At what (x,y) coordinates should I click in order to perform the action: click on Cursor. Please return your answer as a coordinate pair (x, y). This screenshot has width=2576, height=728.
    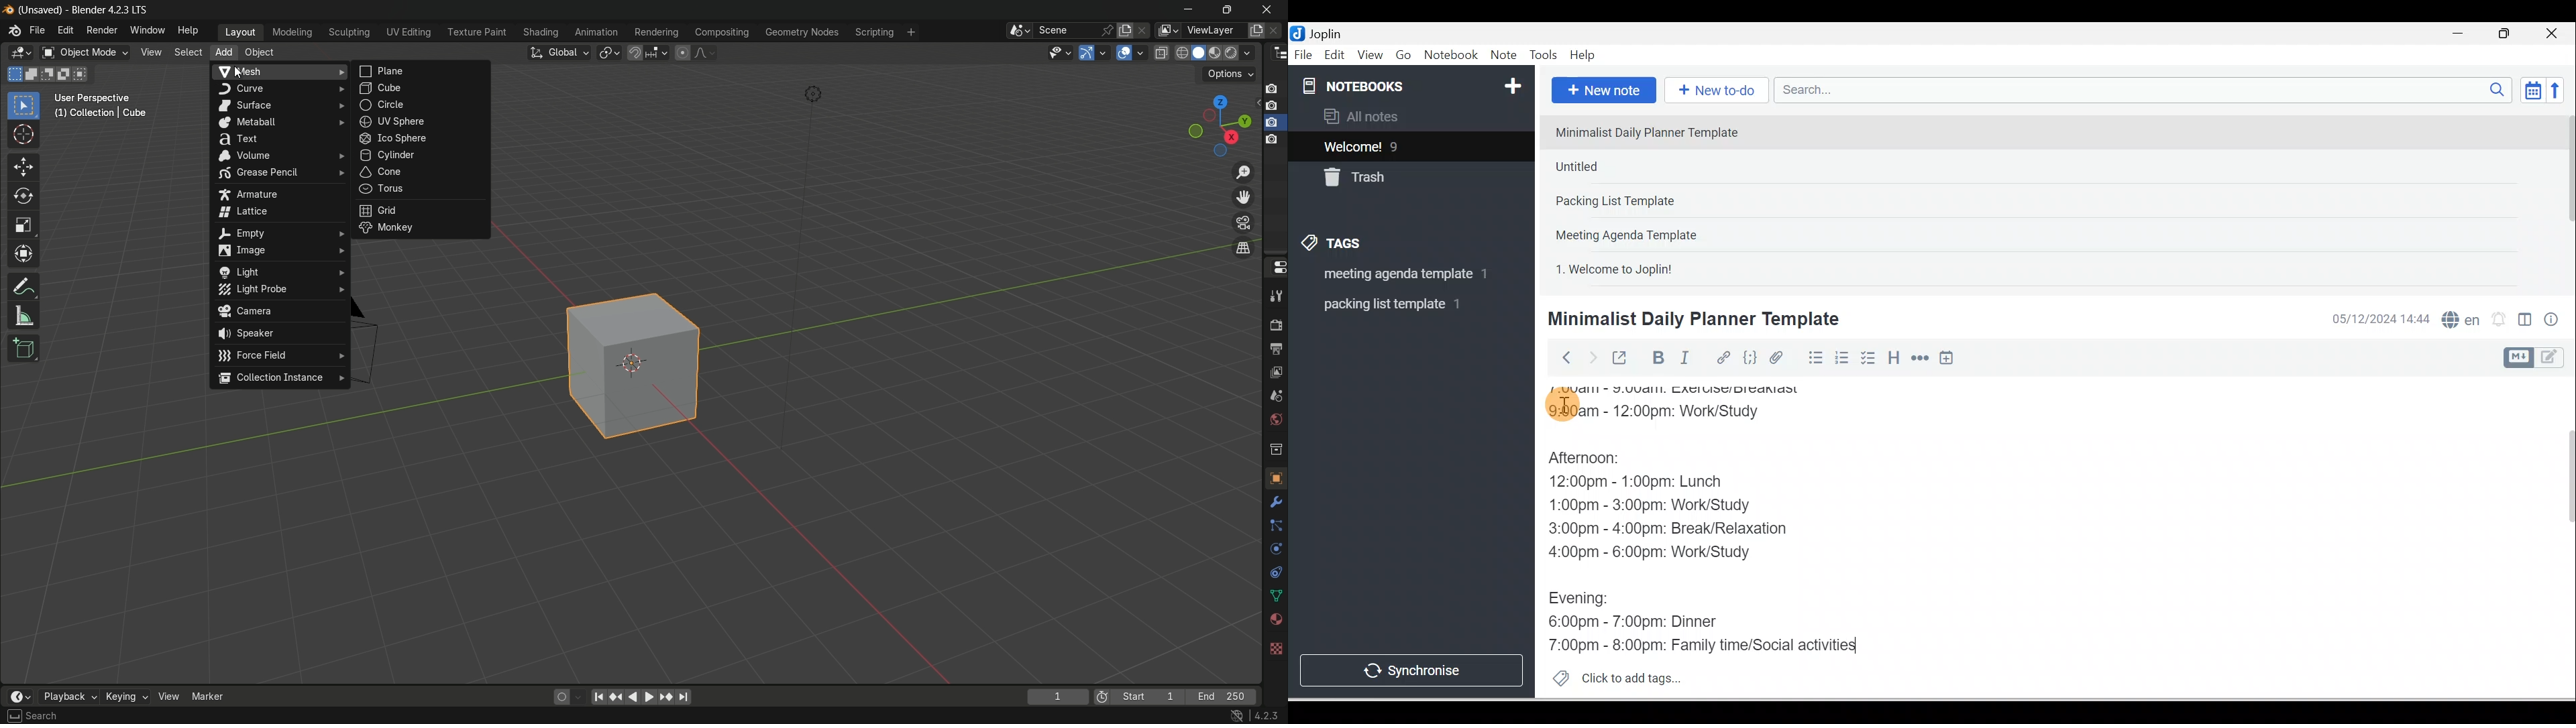
    Looking at the image, I should click on (1563, 402).